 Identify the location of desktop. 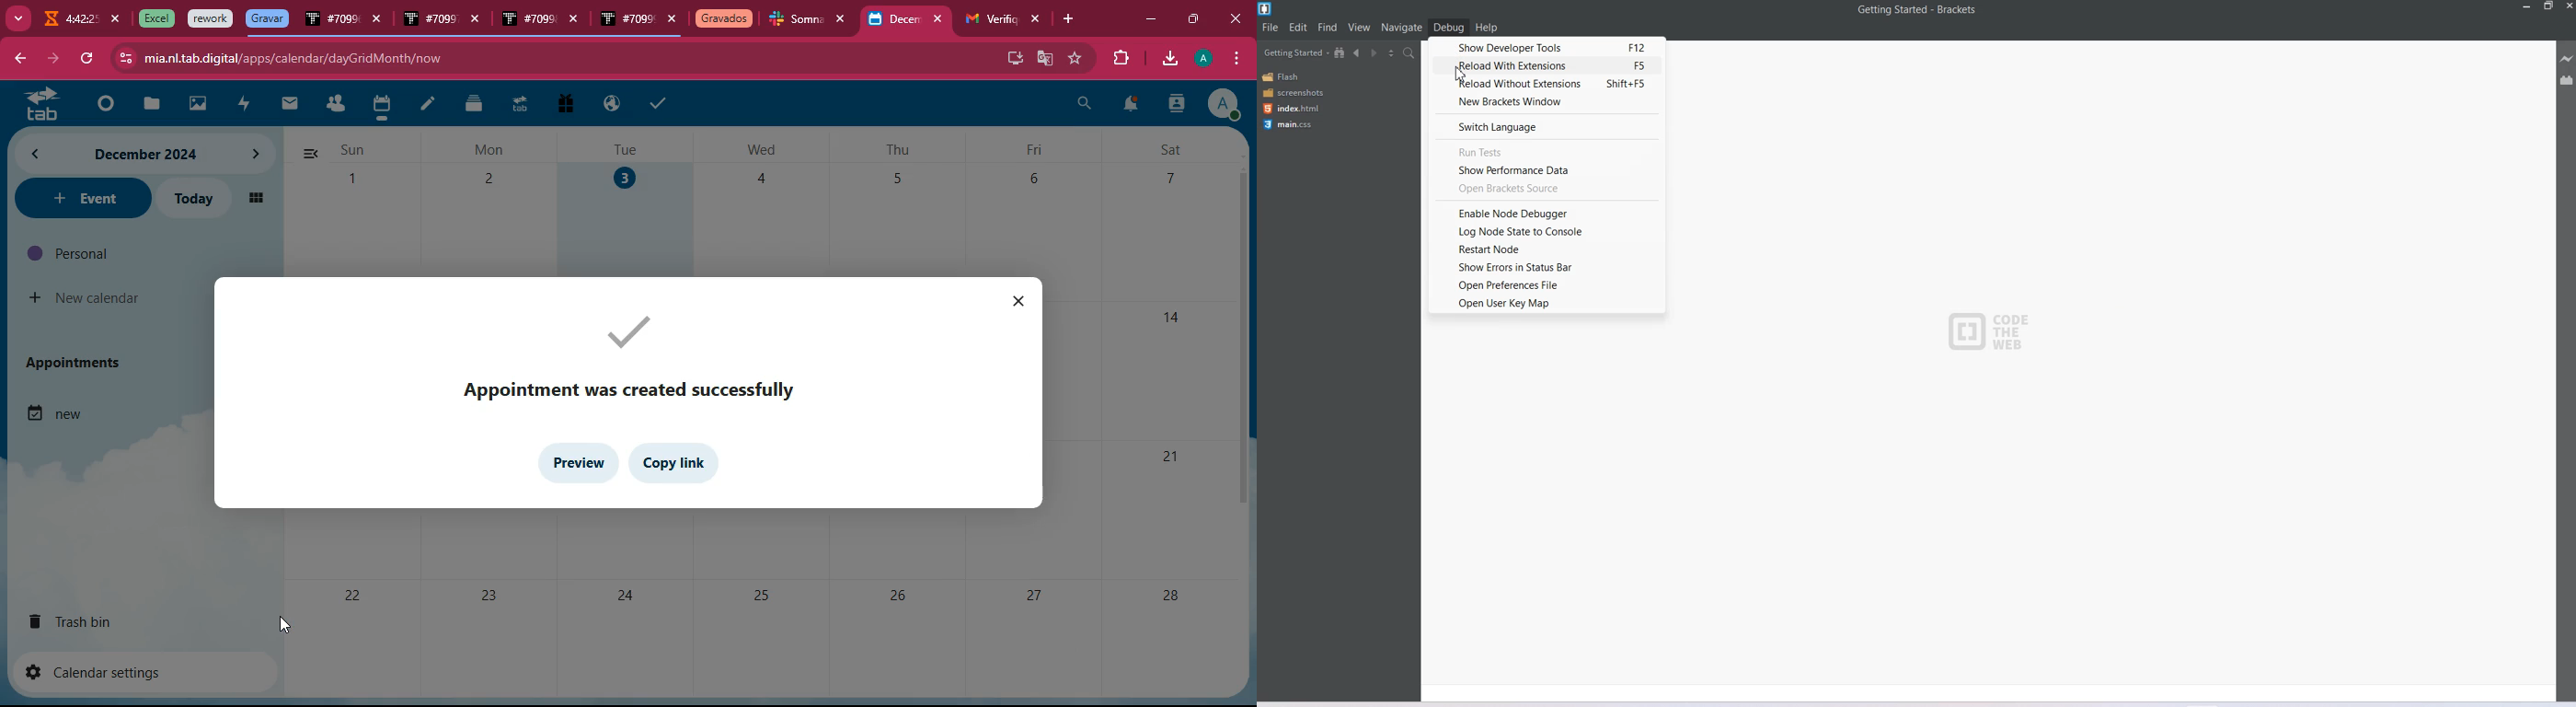
(1012, 56).